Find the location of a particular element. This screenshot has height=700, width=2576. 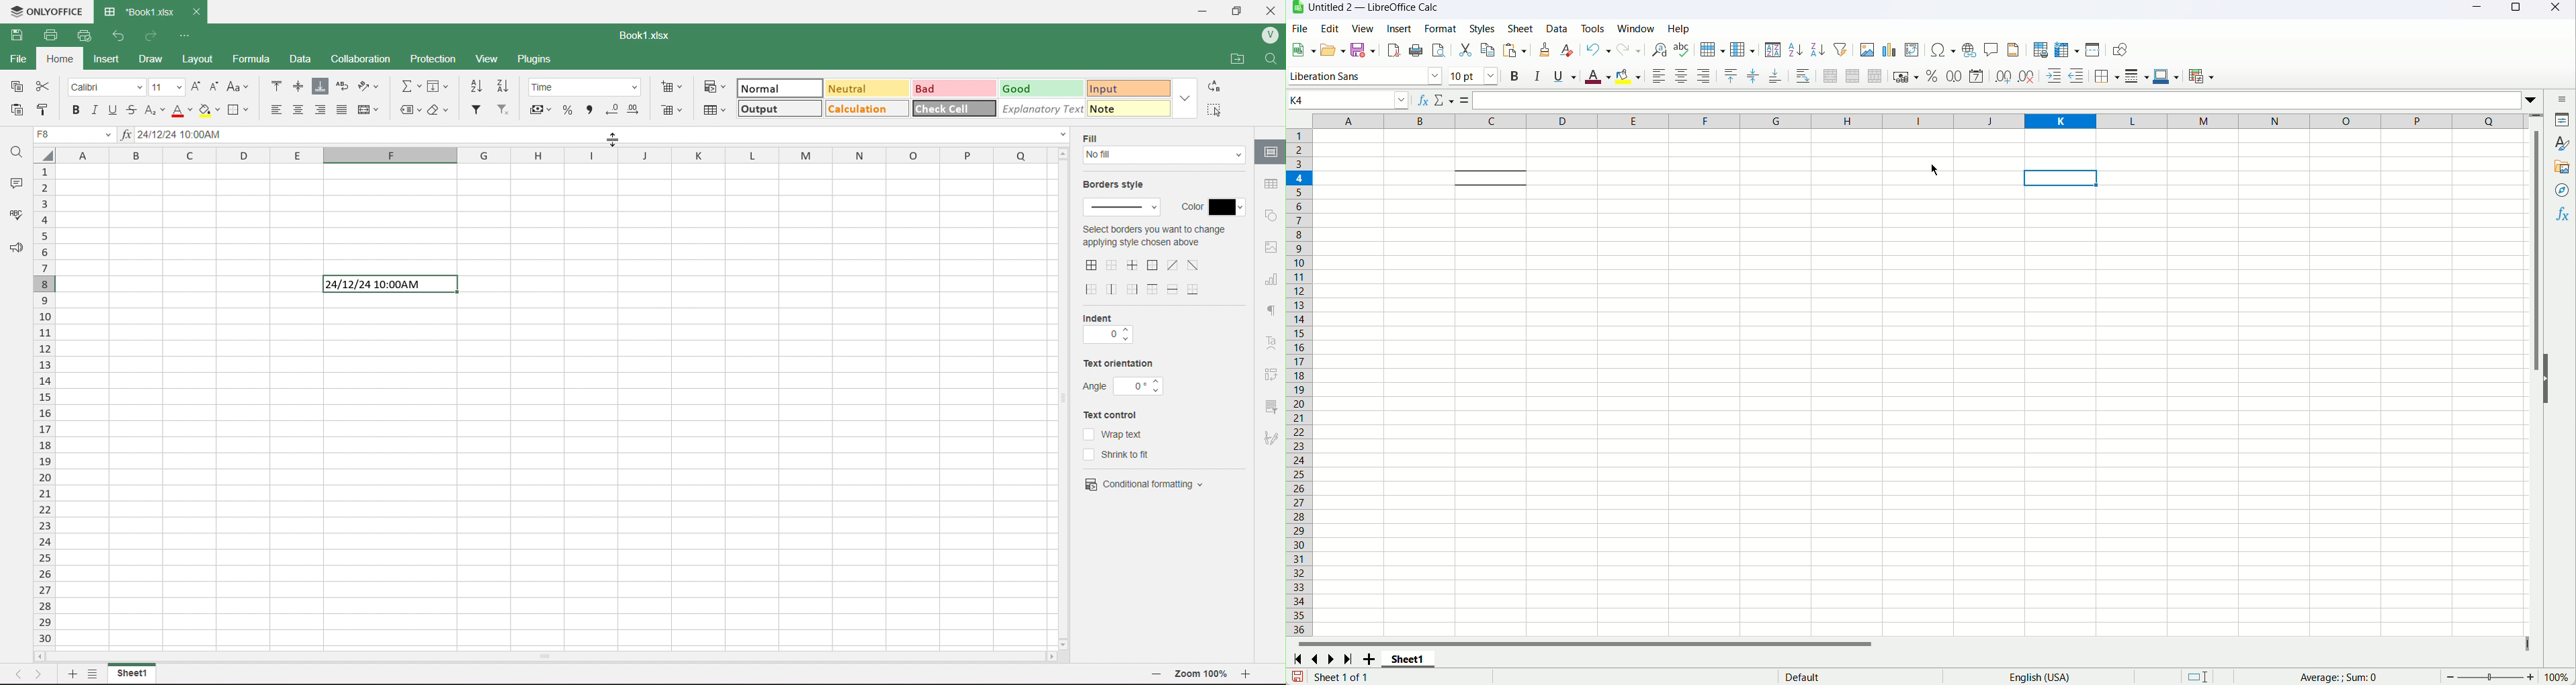

Sort Ascending is located at coordinates (477, 86).